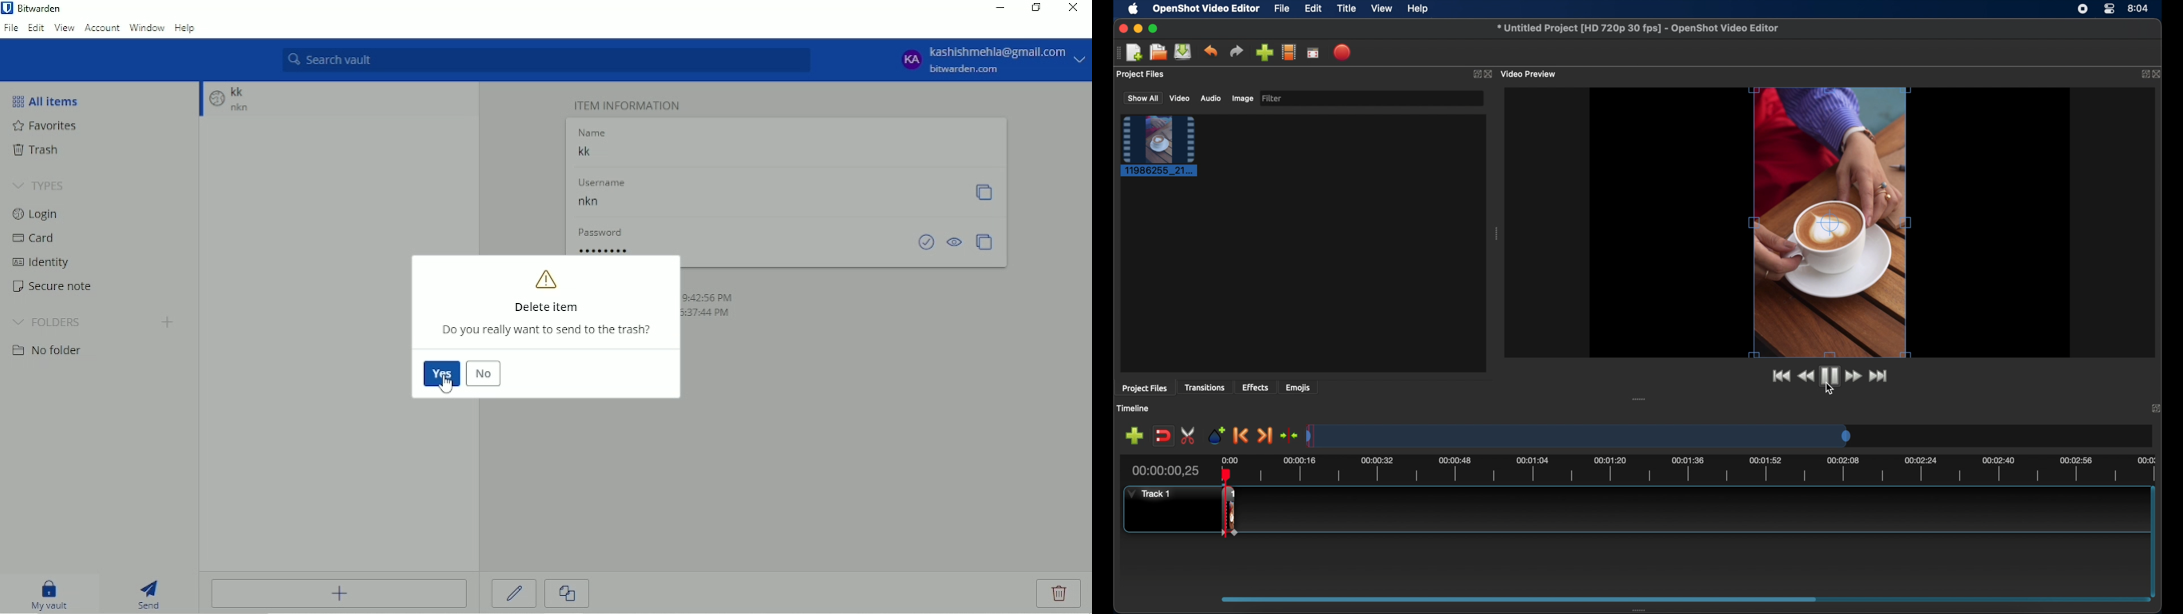  What do you see at coordinates (42, 186) in the screenshot?
I see `Types` at bounding box center [42, 186].